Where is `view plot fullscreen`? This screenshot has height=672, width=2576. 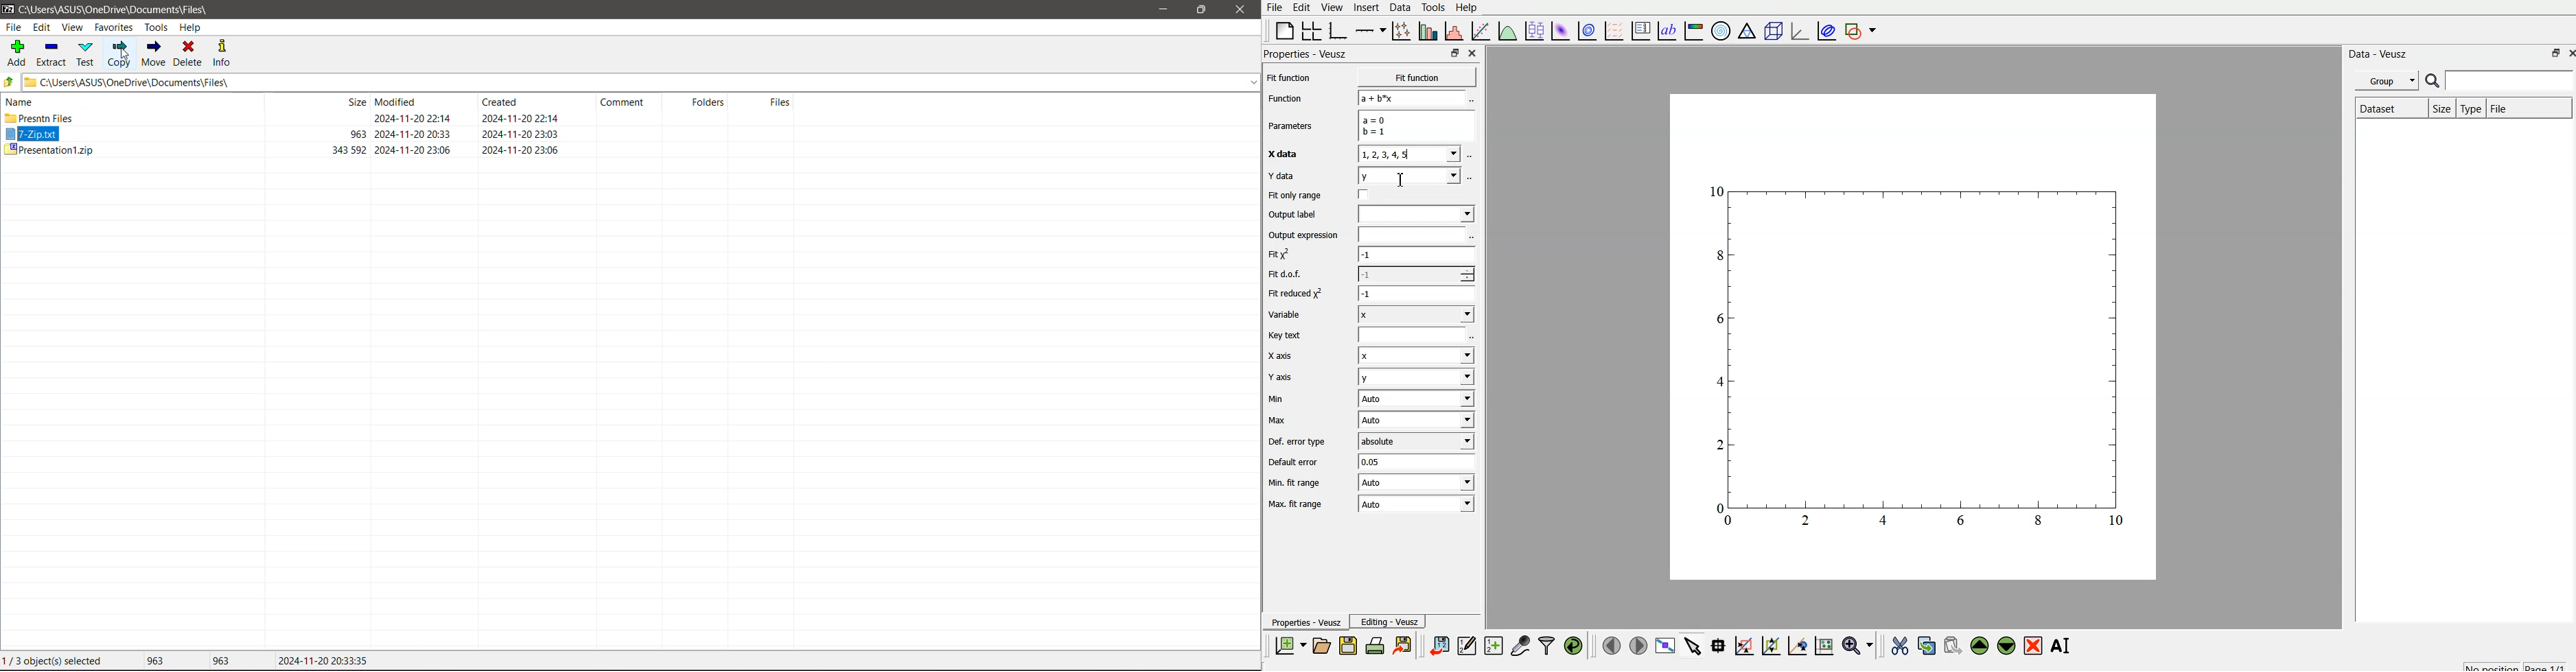 view plot fullscreen is located at coordinates (1667, 647).